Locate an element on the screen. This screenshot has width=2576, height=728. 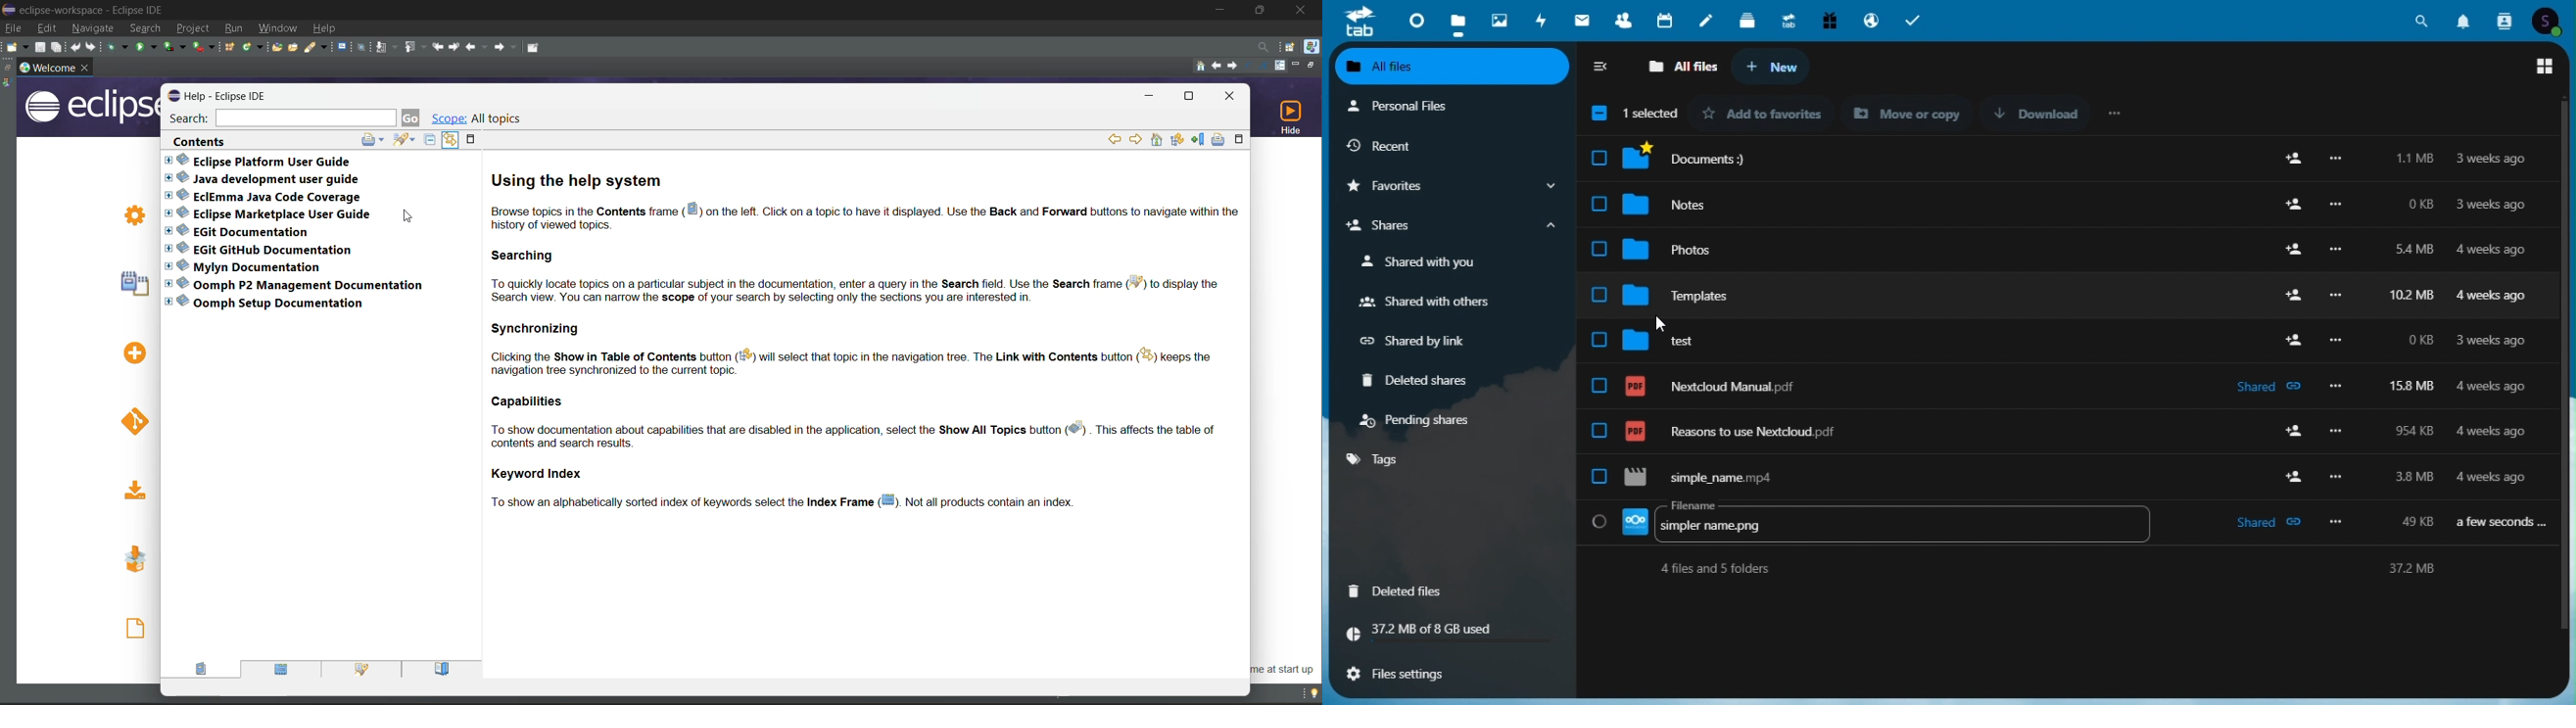
new is located at coordinates (1772, 68).